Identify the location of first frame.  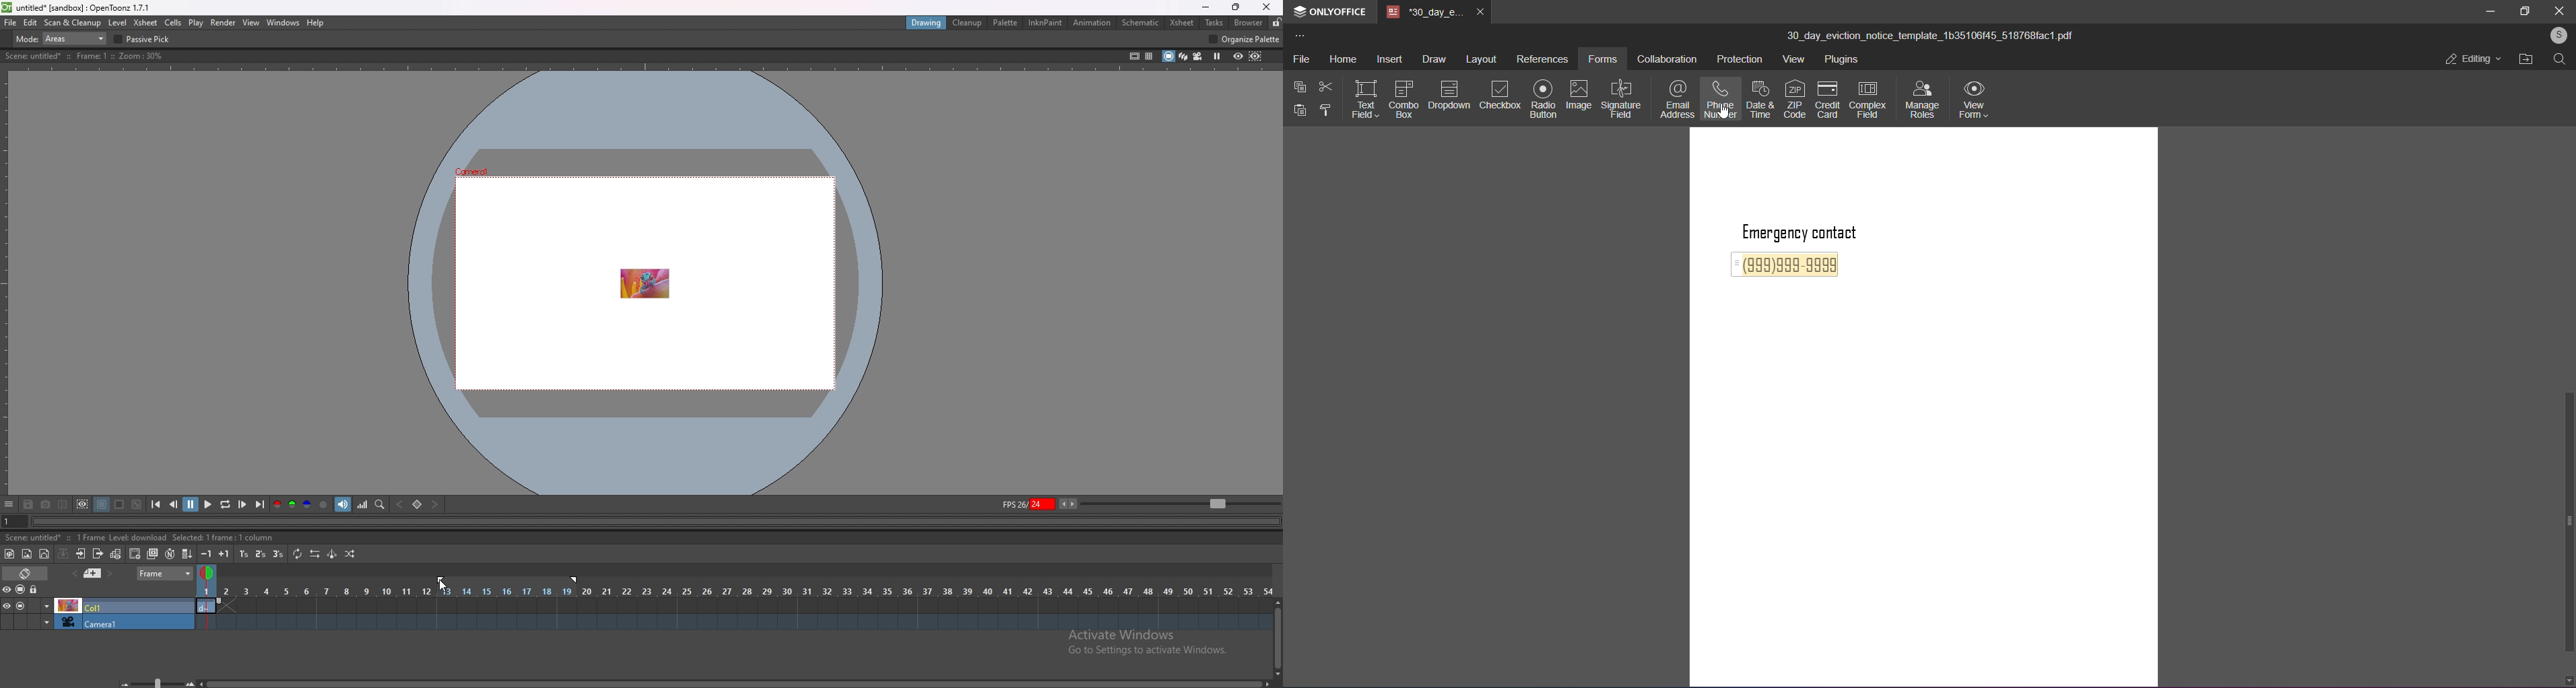
(156, 505).